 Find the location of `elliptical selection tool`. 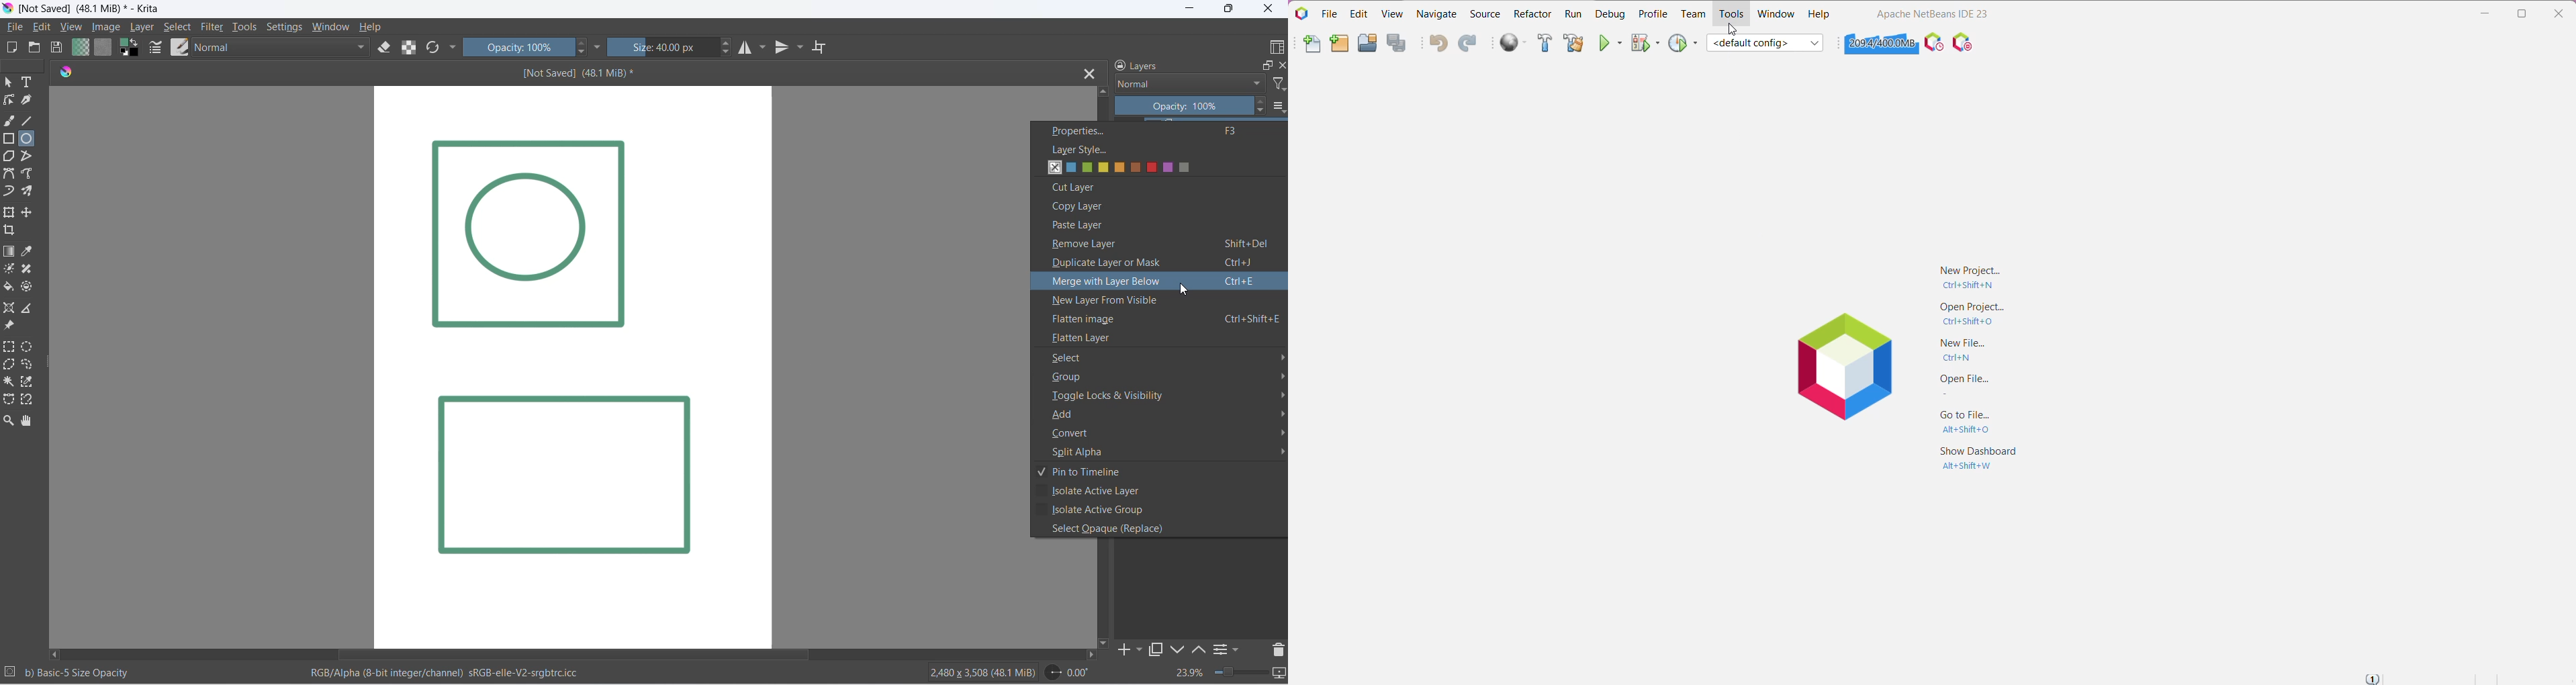

elliptical selection tool is located at coordinates (27, 346).